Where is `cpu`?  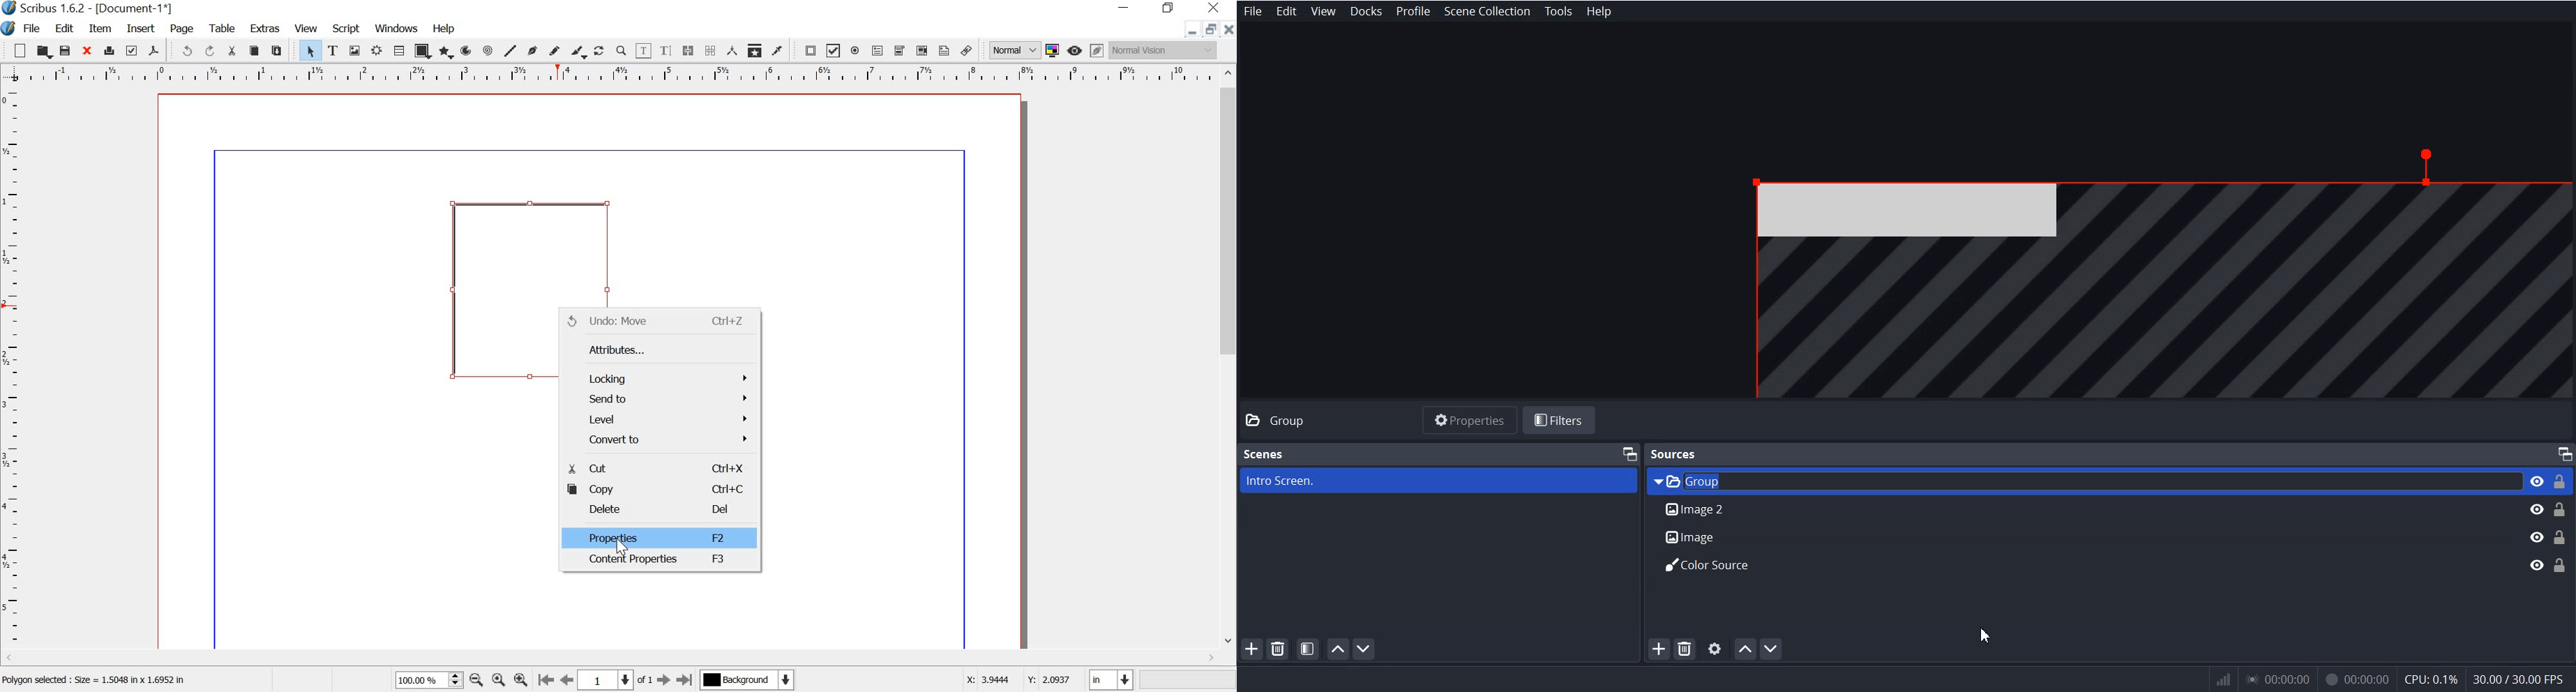 cpu is located at coordinates (2430, 677).